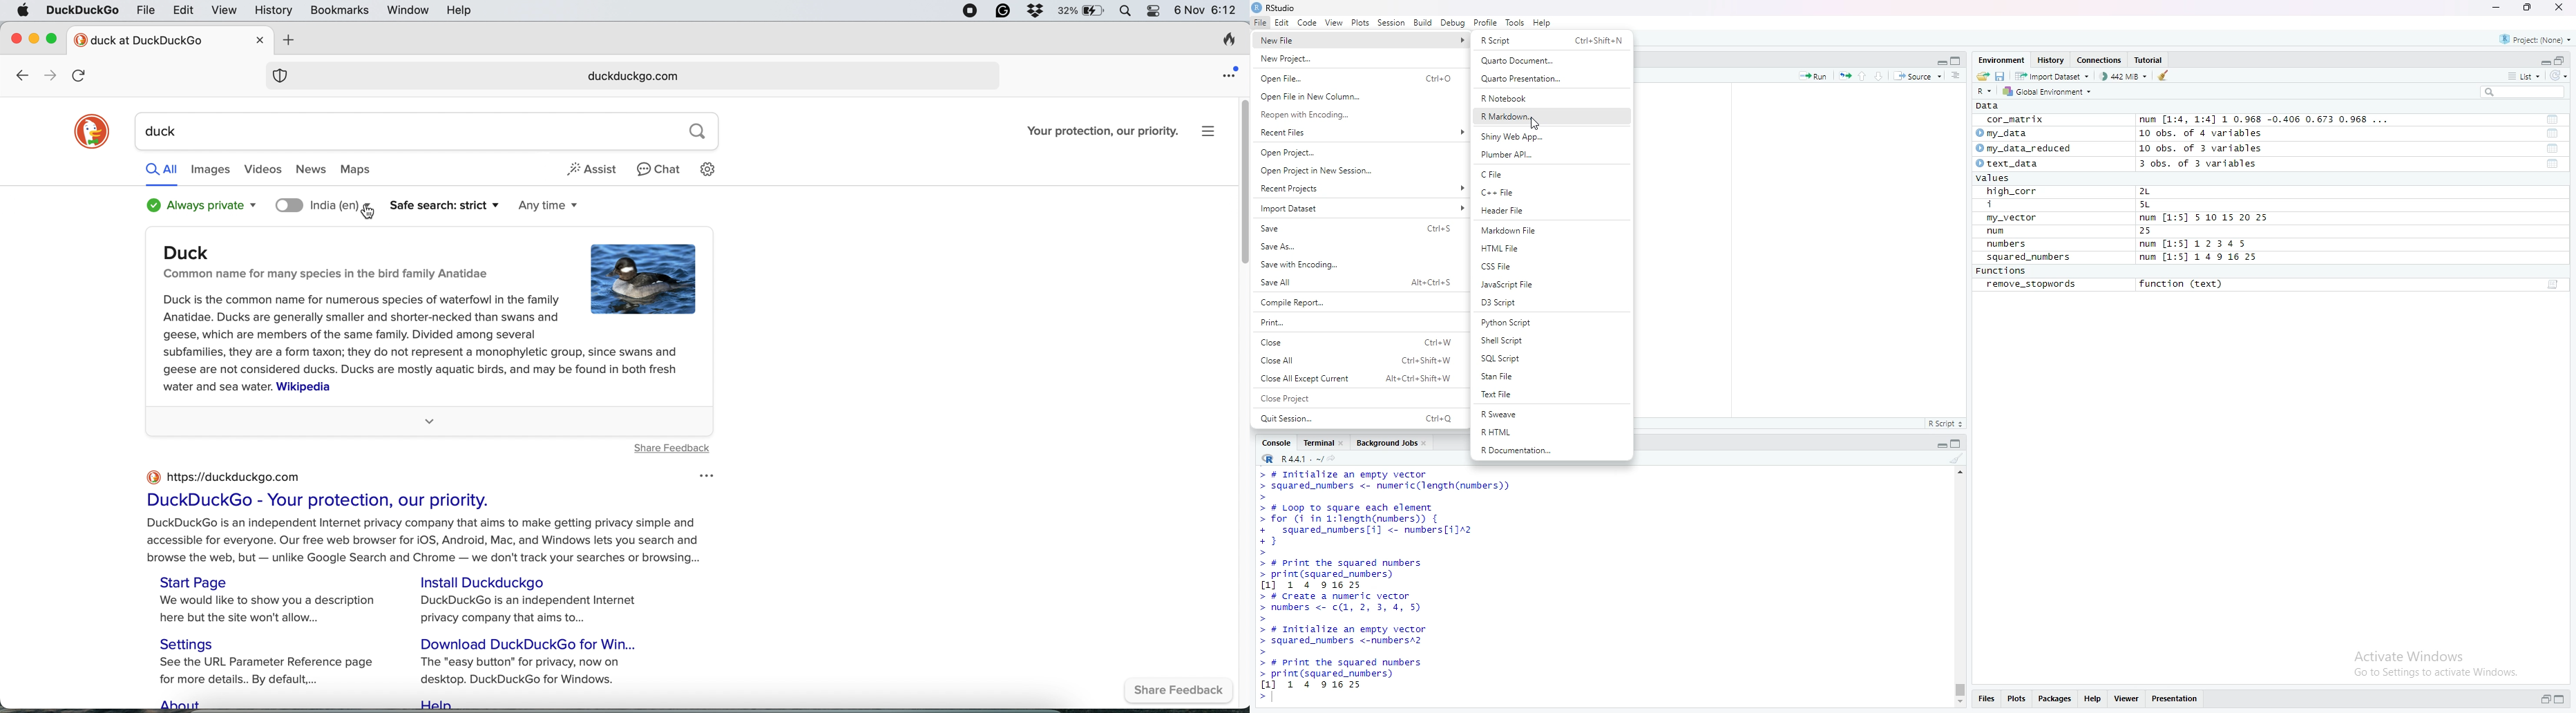 This screenshot has height=728, width=2576. I want to click on minimize, so click(2542, 701).